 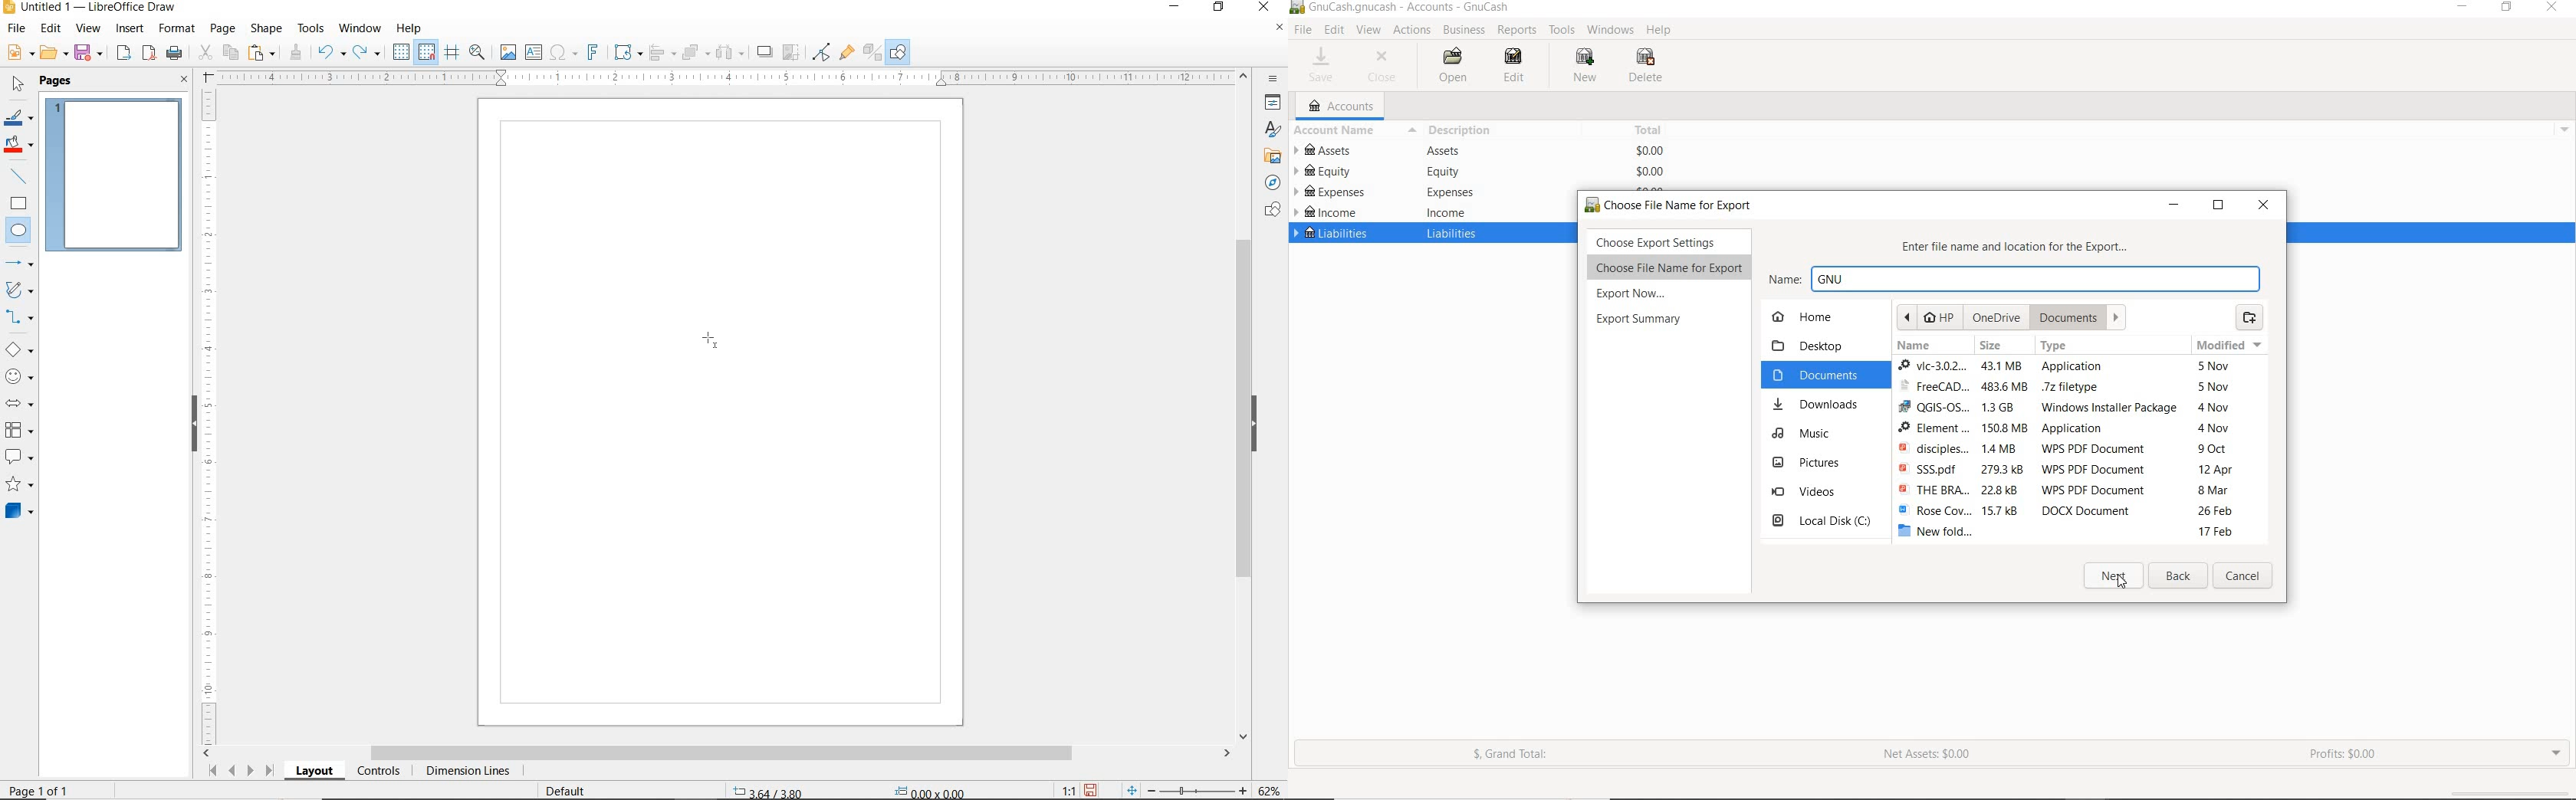 I want to click on INSERT TEXT BOX, so click(x=534, y=53).